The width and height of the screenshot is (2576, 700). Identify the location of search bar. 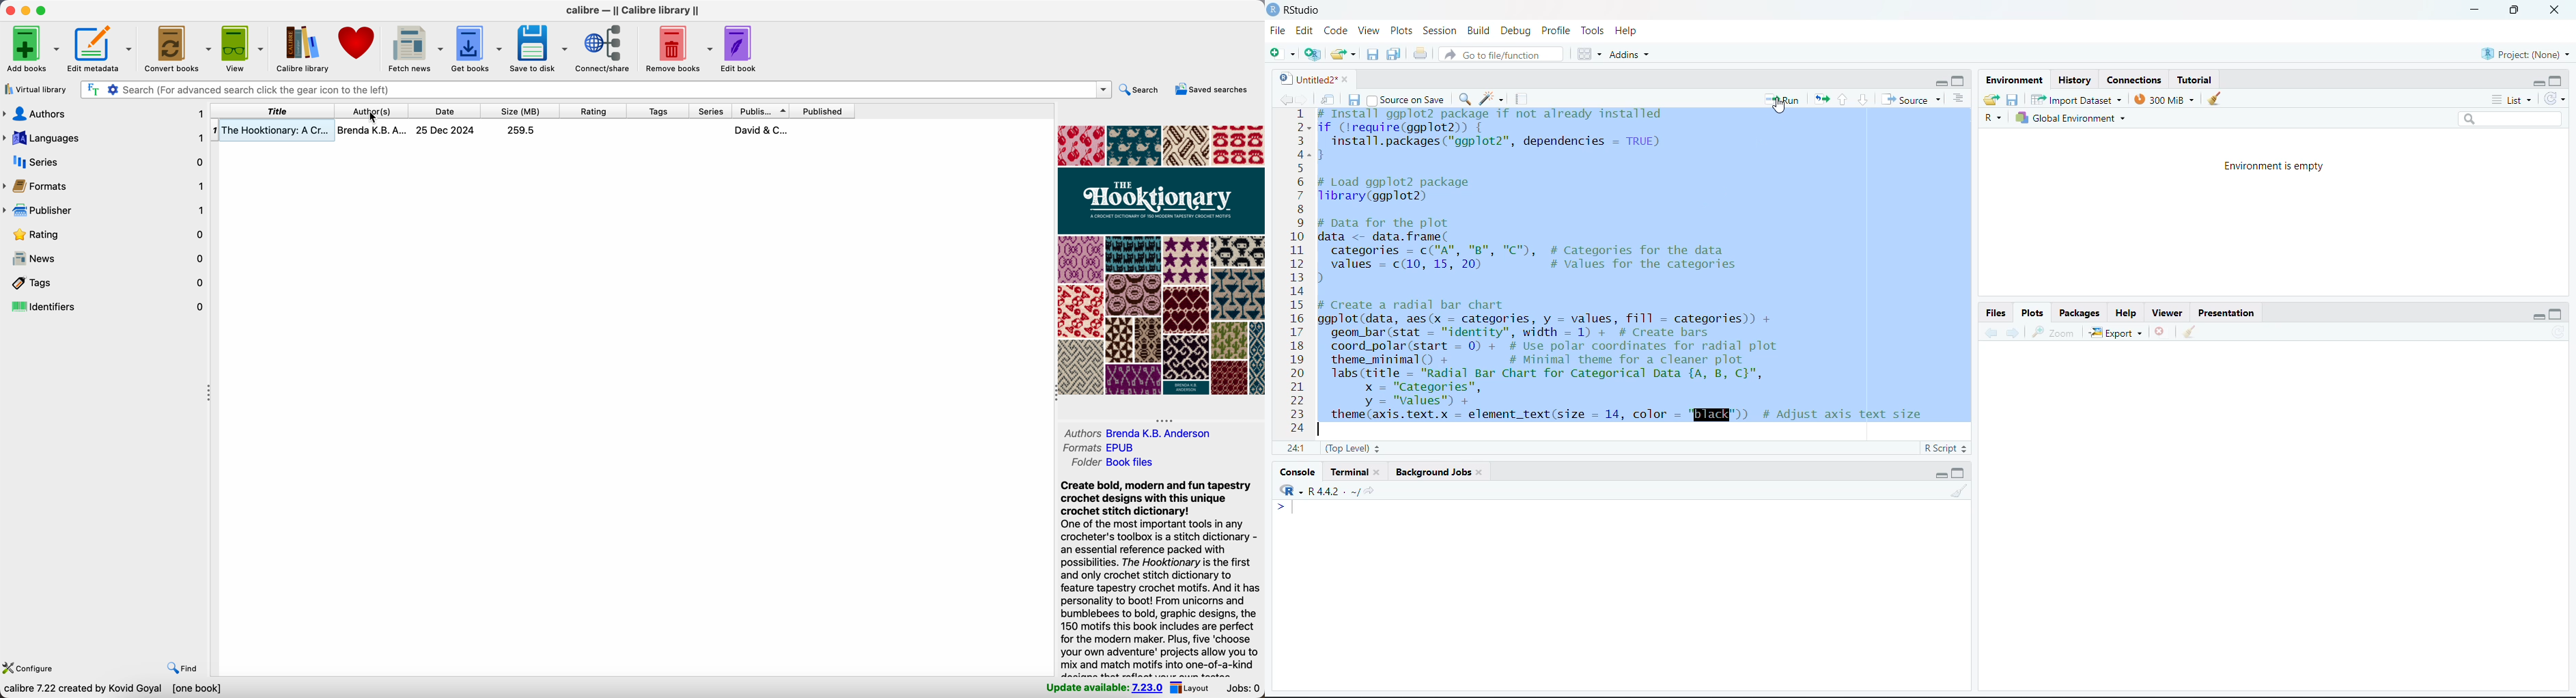
(2509, 118).